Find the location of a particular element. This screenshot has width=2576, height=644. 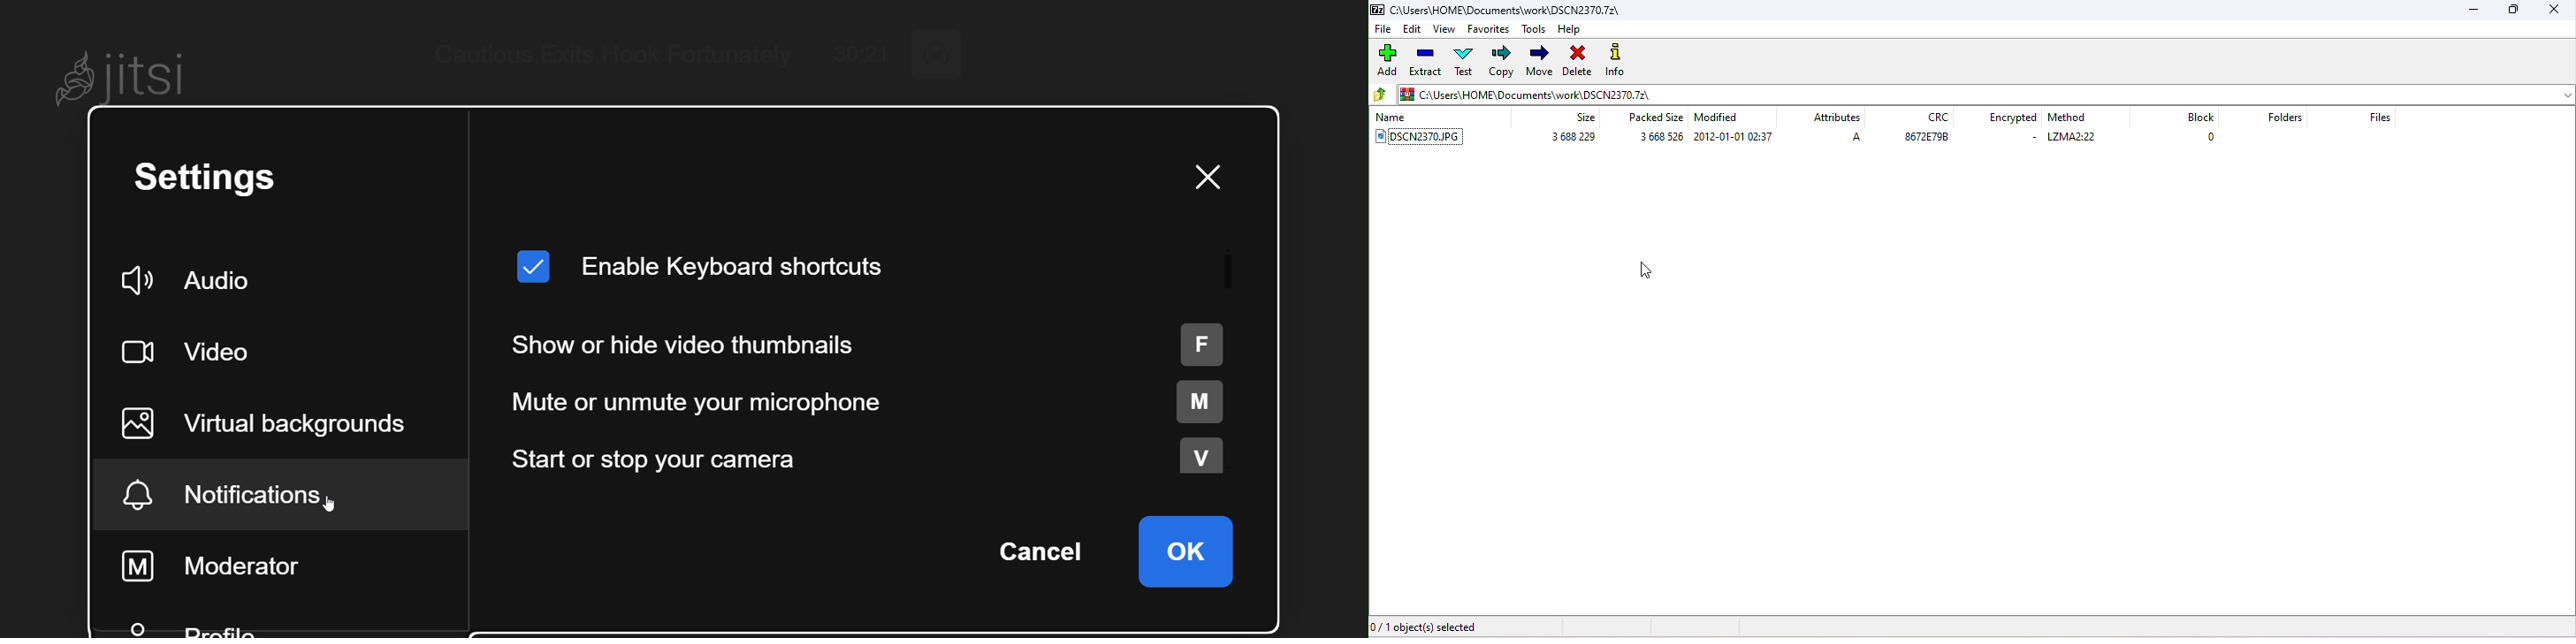

A is located at coordinates (1856, 135).